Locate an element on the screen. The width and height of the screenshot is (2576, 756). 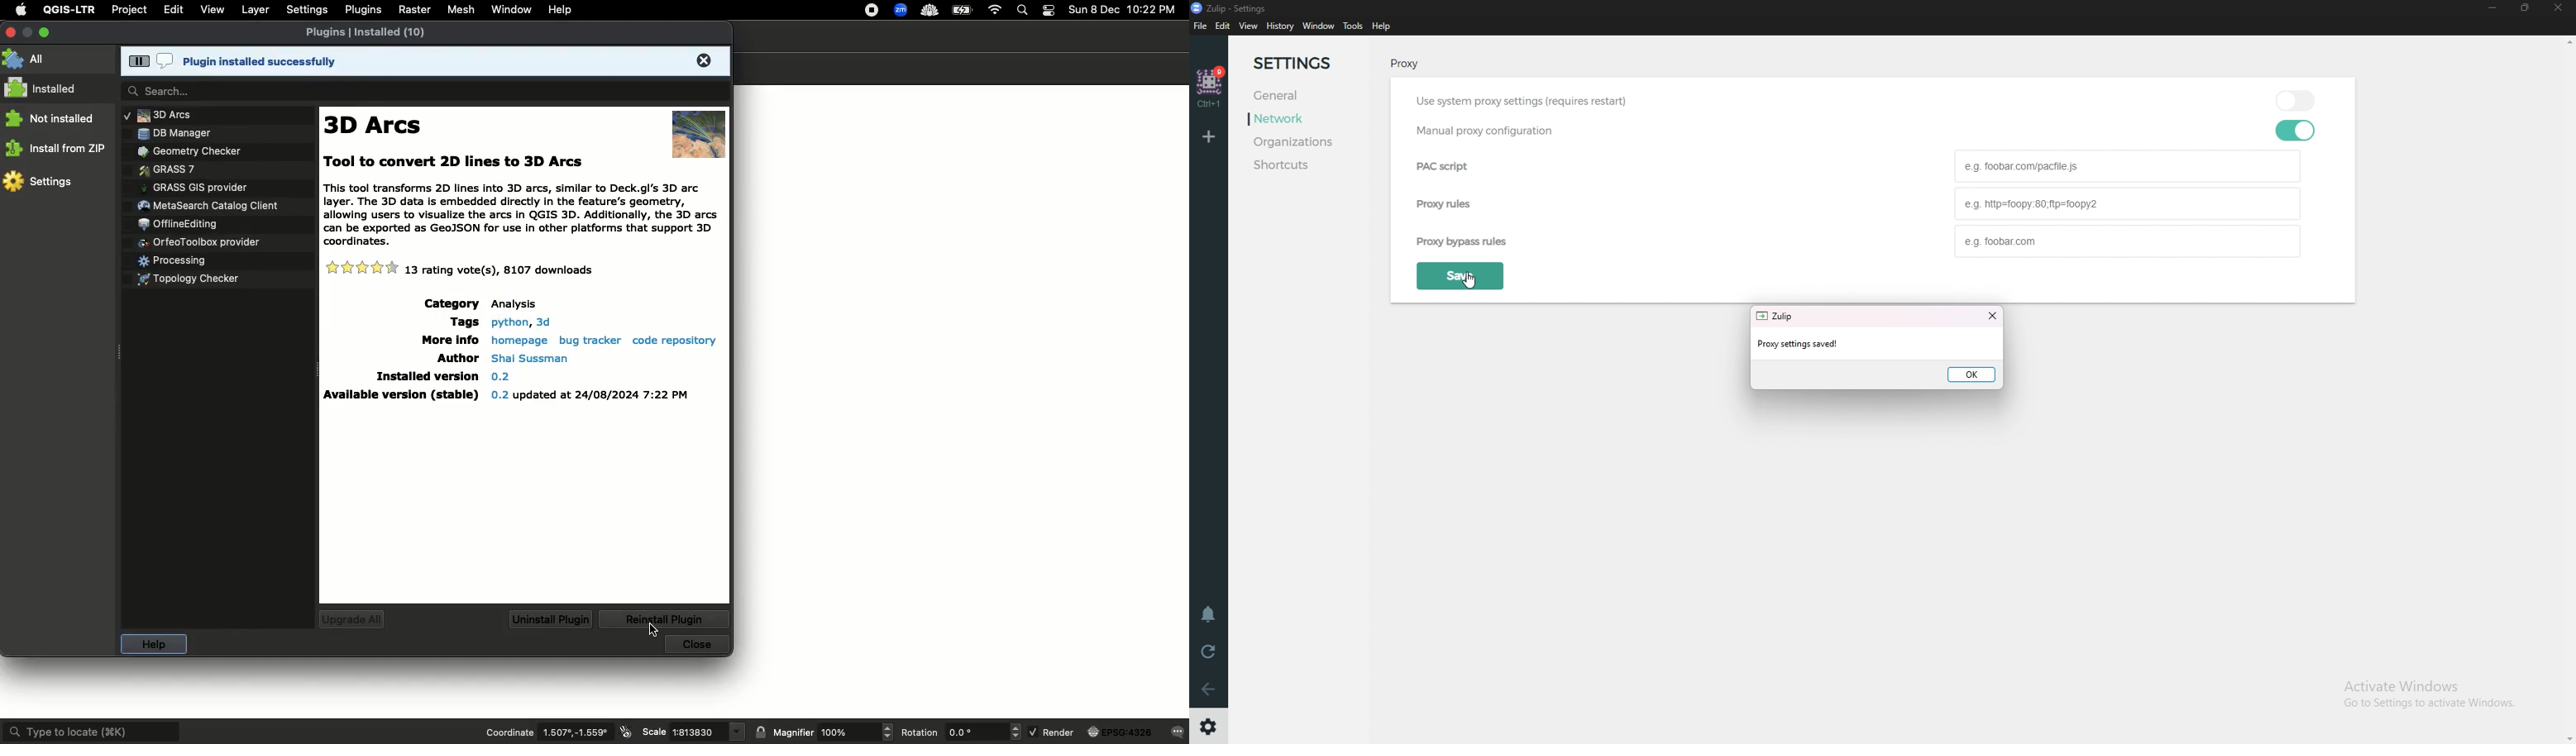
Upgrade all is located at coordinates (352, 620).